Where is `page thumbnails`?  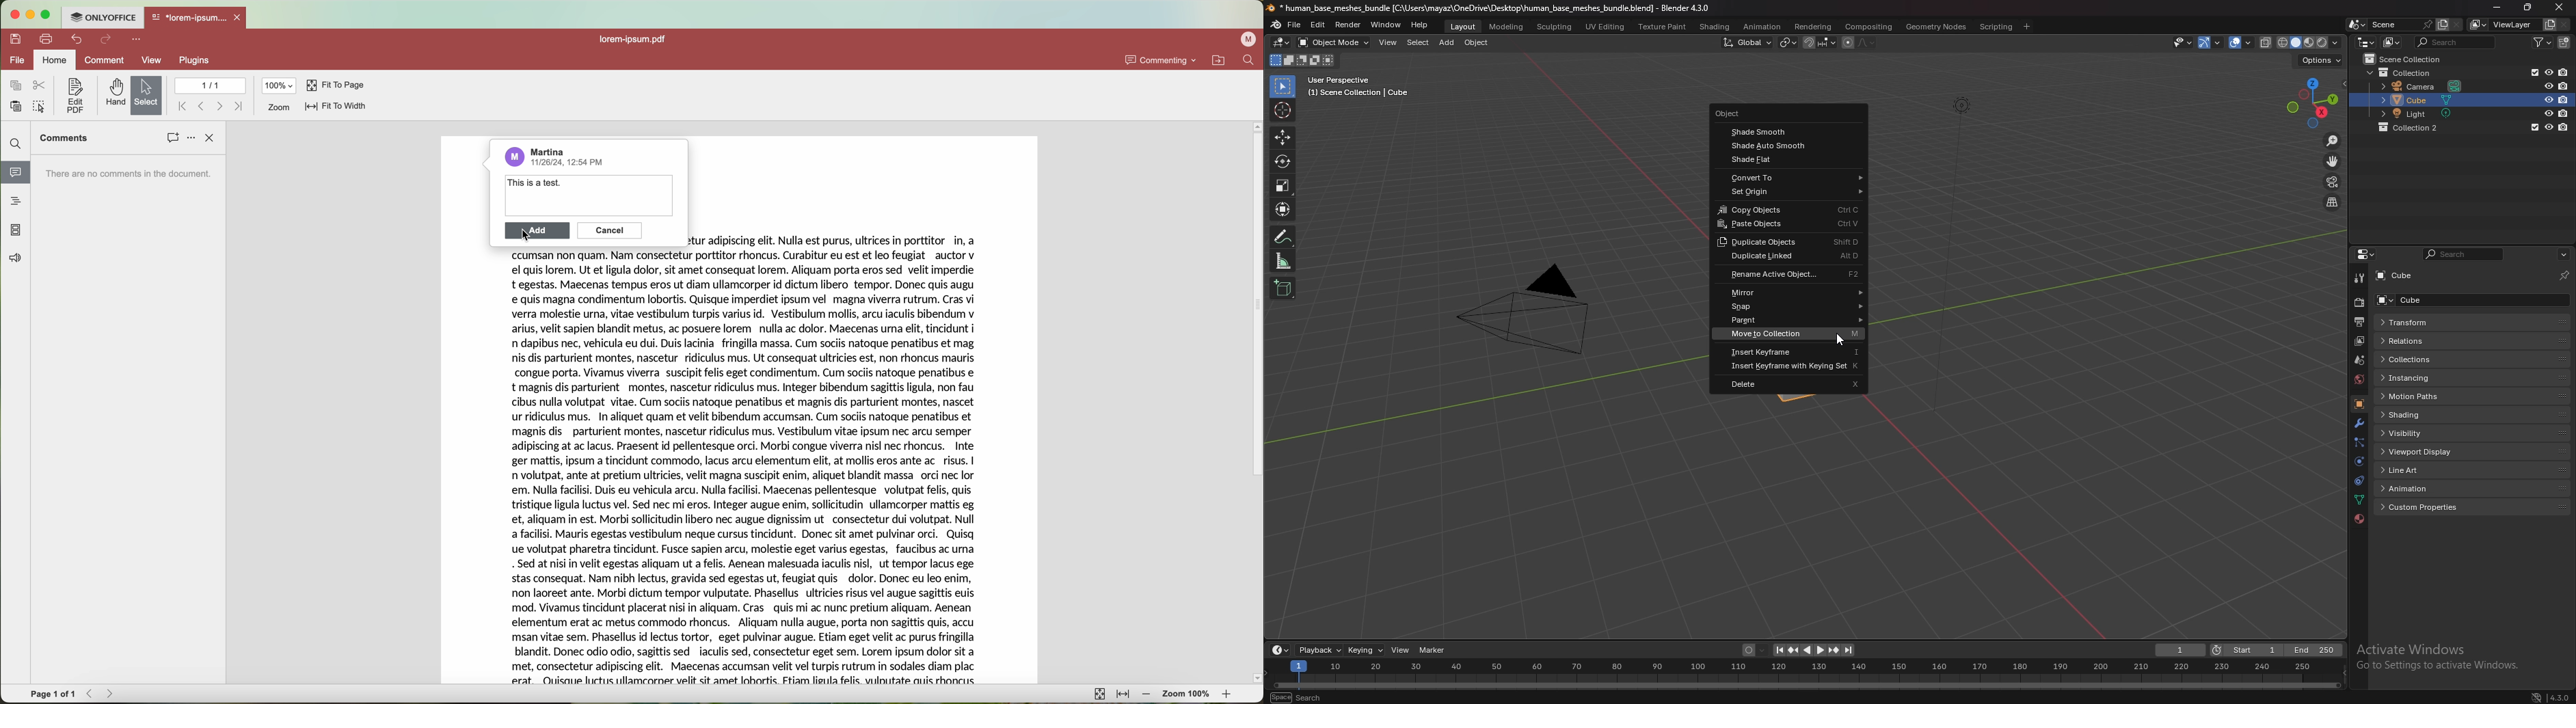 page thumbnails is located at coordinates (15, 231).